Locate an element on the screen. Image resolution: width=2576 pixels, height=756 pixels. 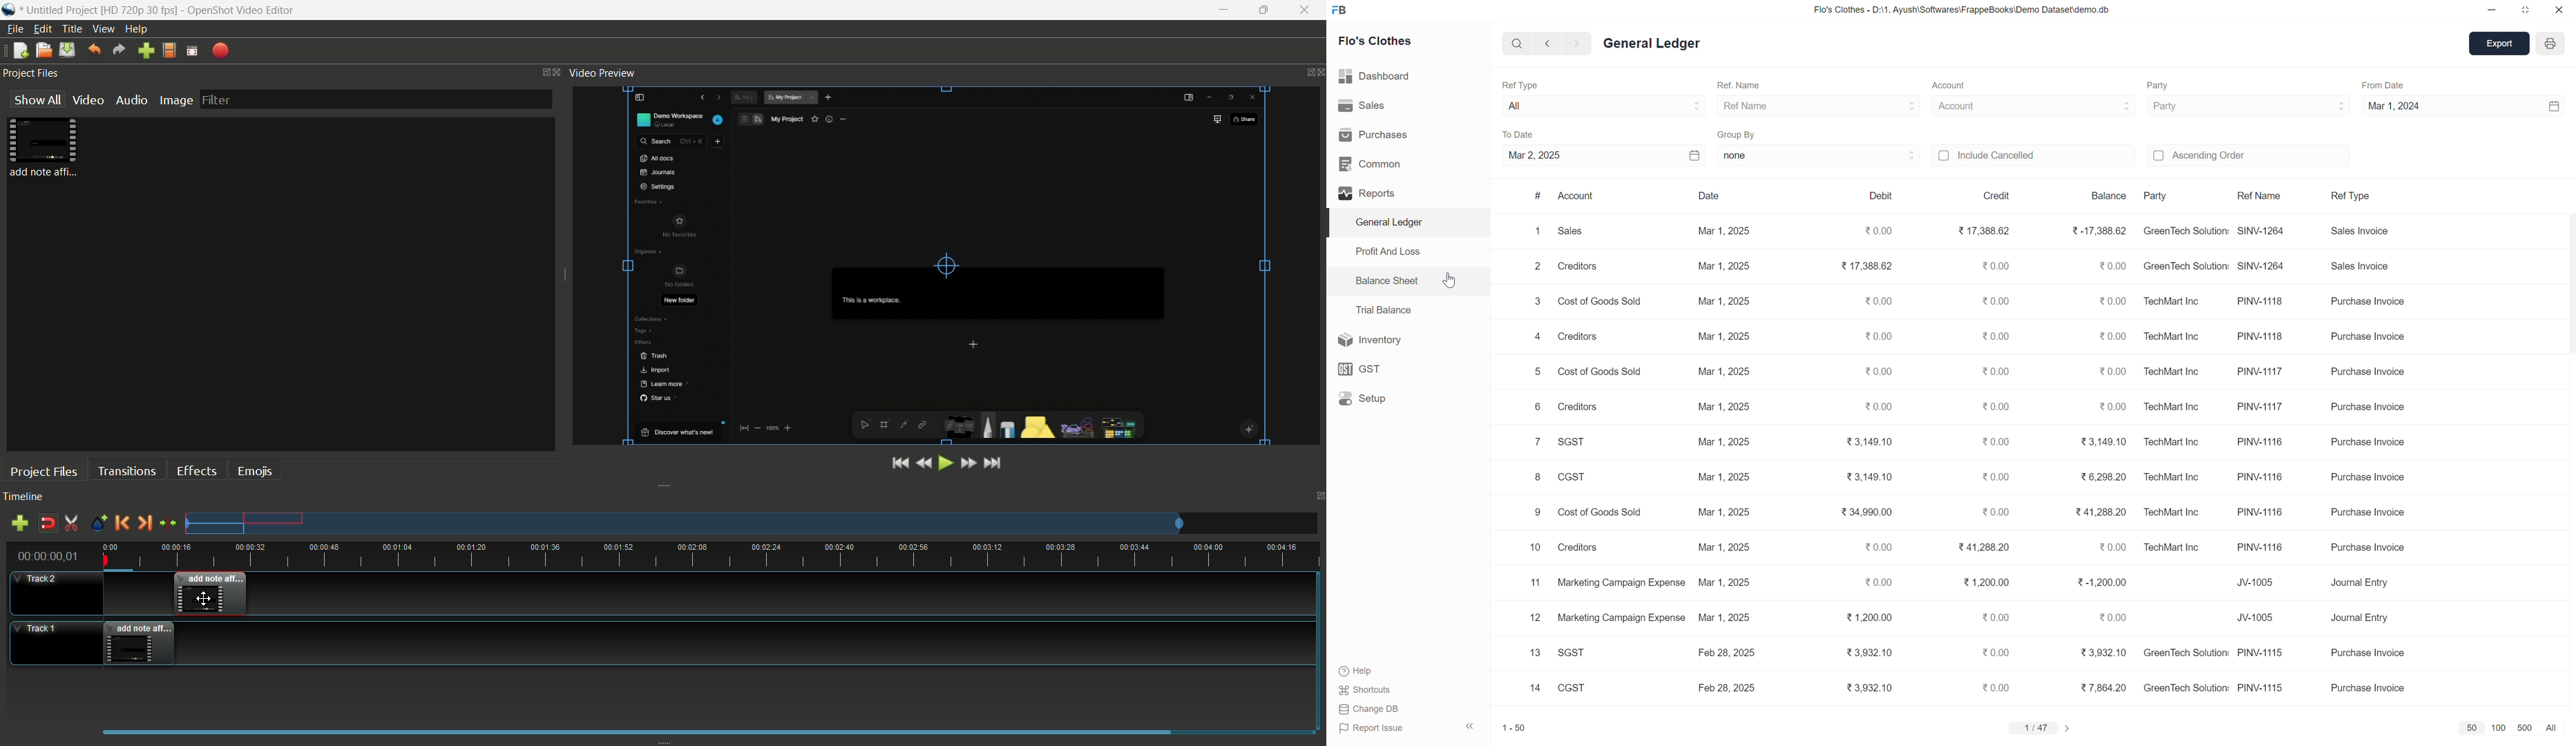
Reports is located at coordinates (1399, 194).